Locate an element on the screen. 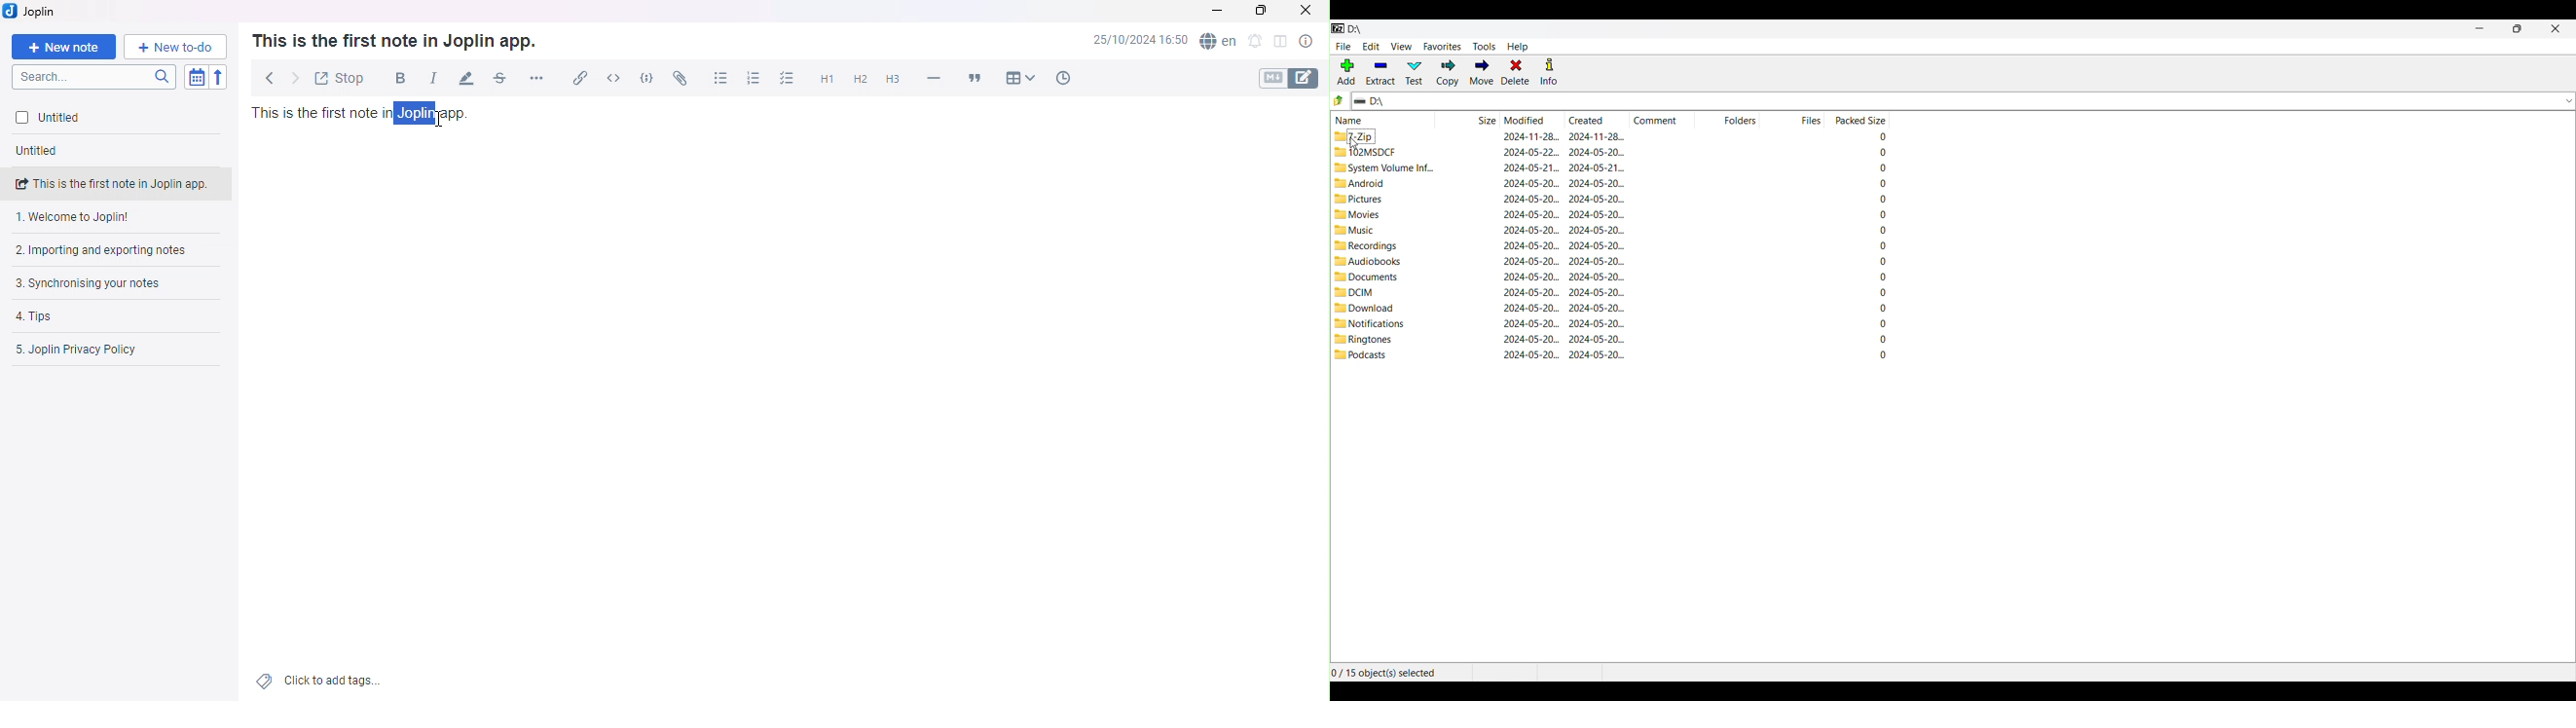 This screenshot has height=728, width=2576. Favorites menu is located at coordinates (1442, 47).